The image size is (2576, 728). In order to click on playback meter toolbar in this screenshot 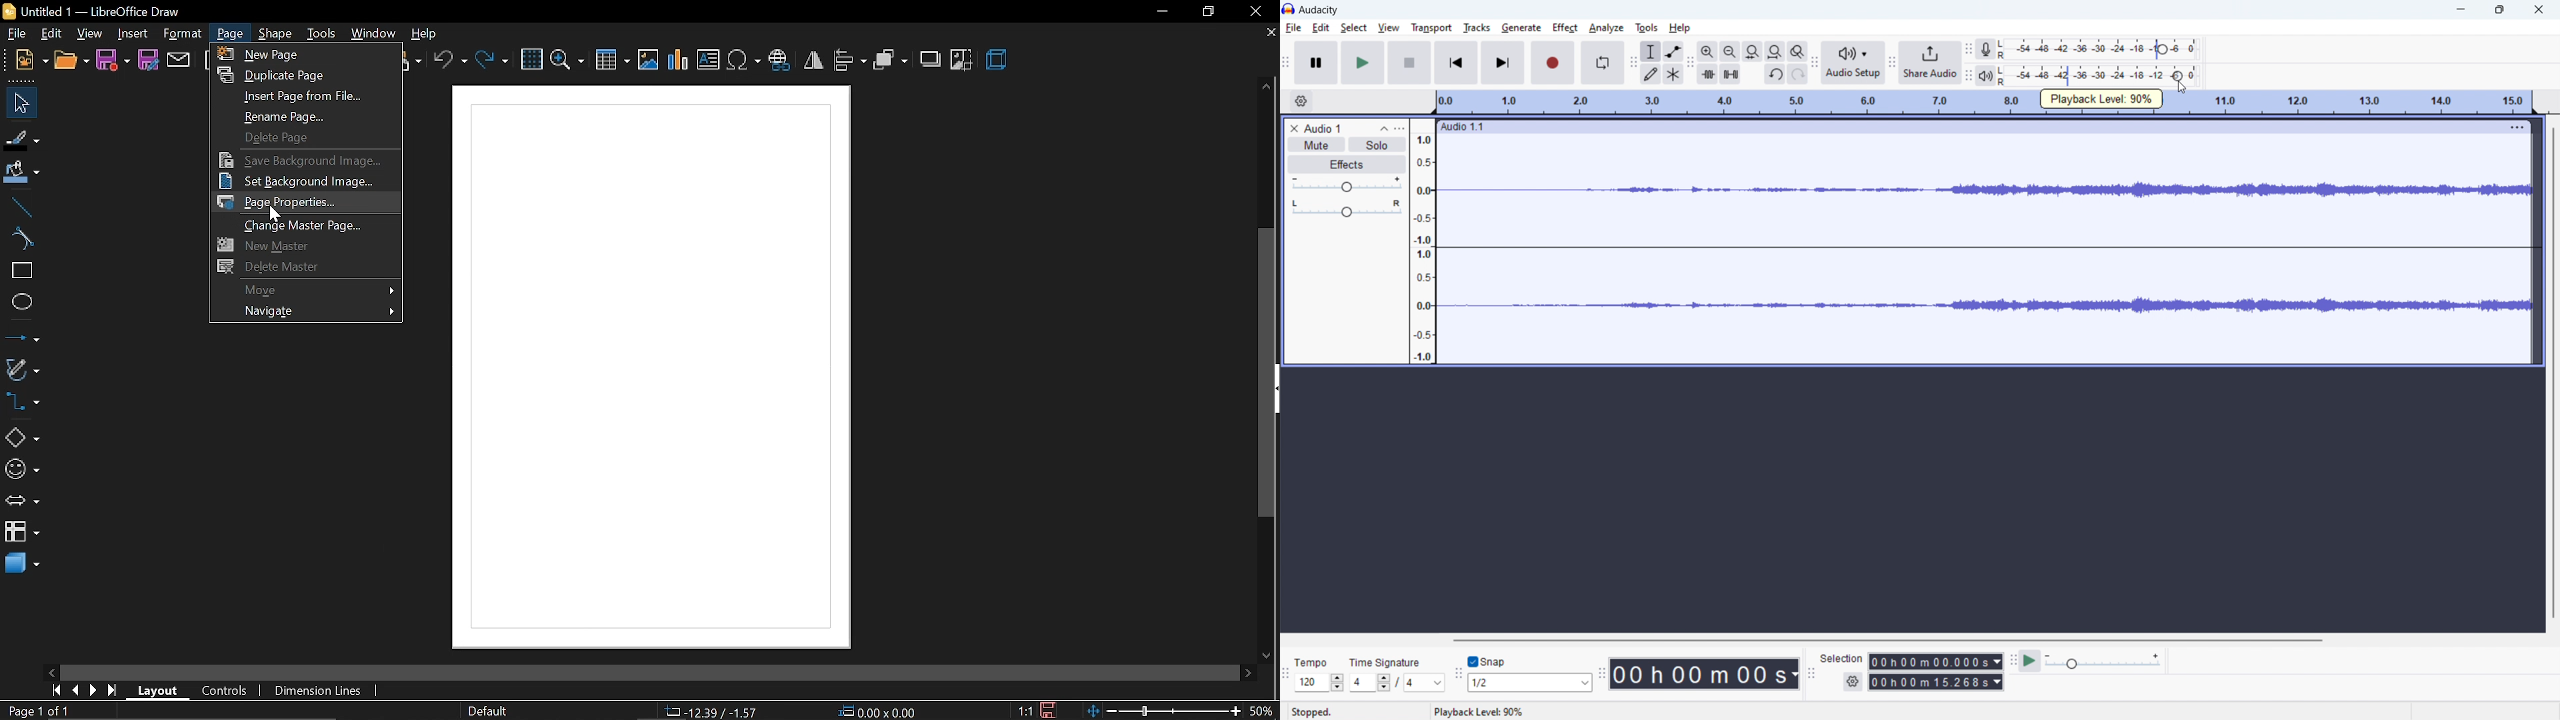, I will do `click(1967, 73)`.